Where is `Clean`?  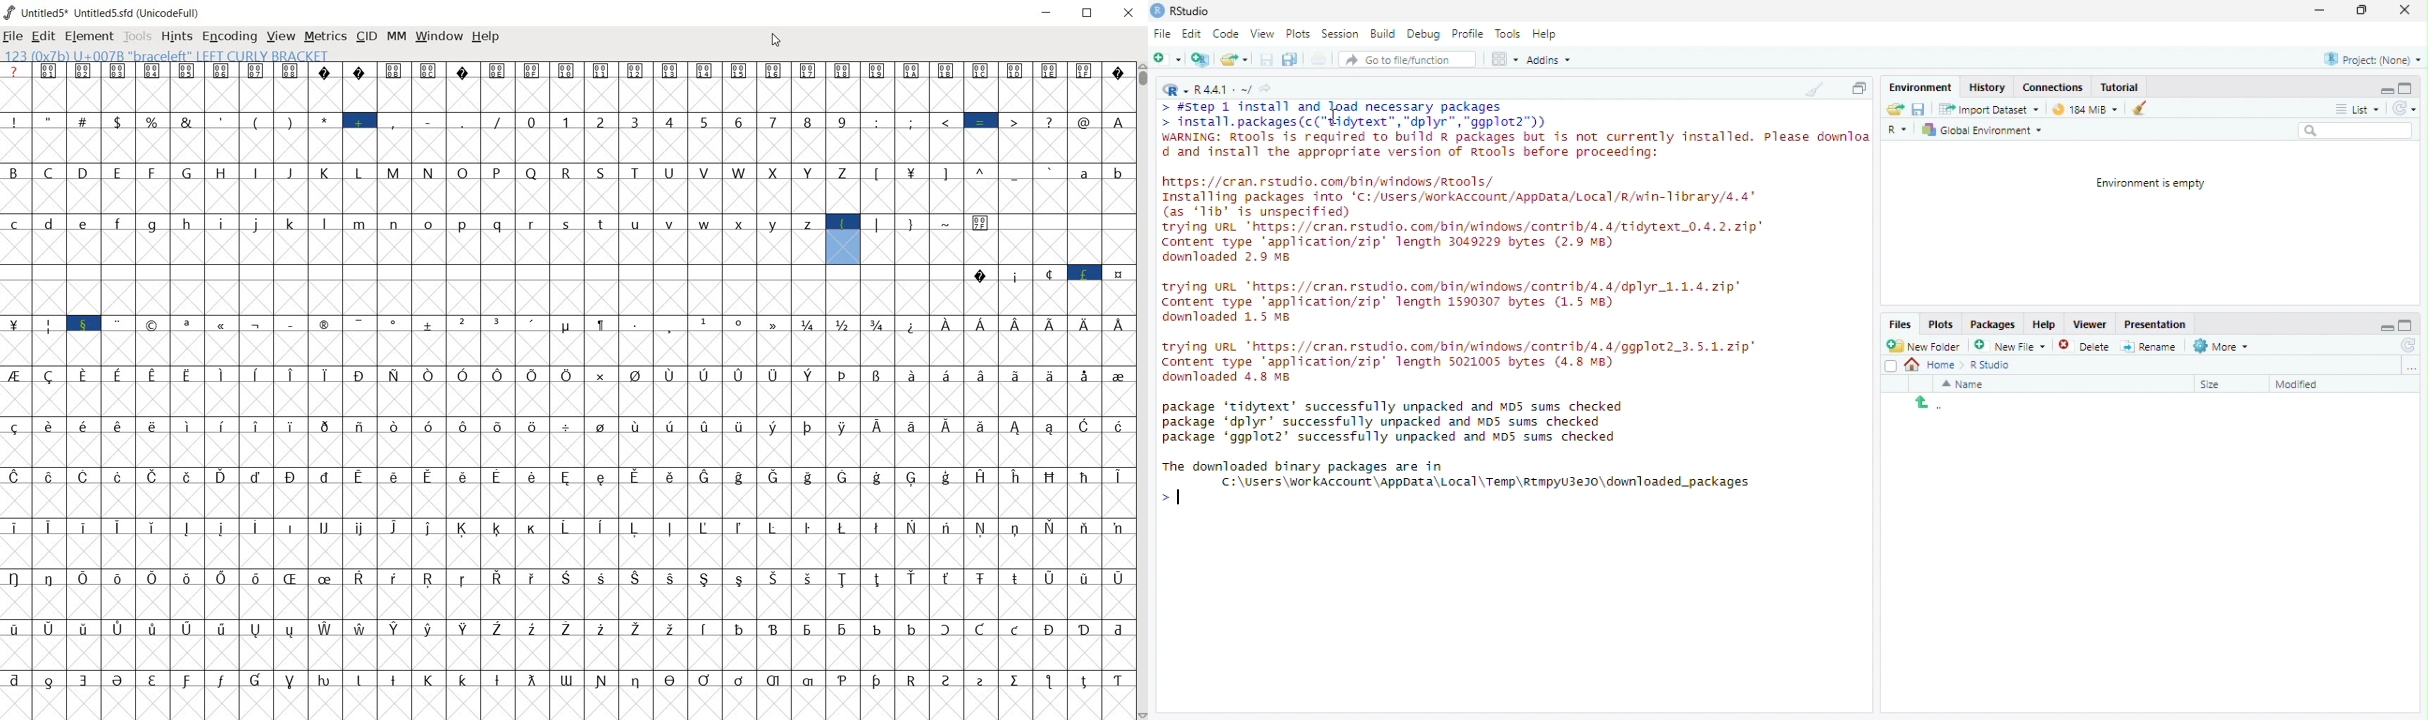
Clean is located at coordinates (2135, 108).